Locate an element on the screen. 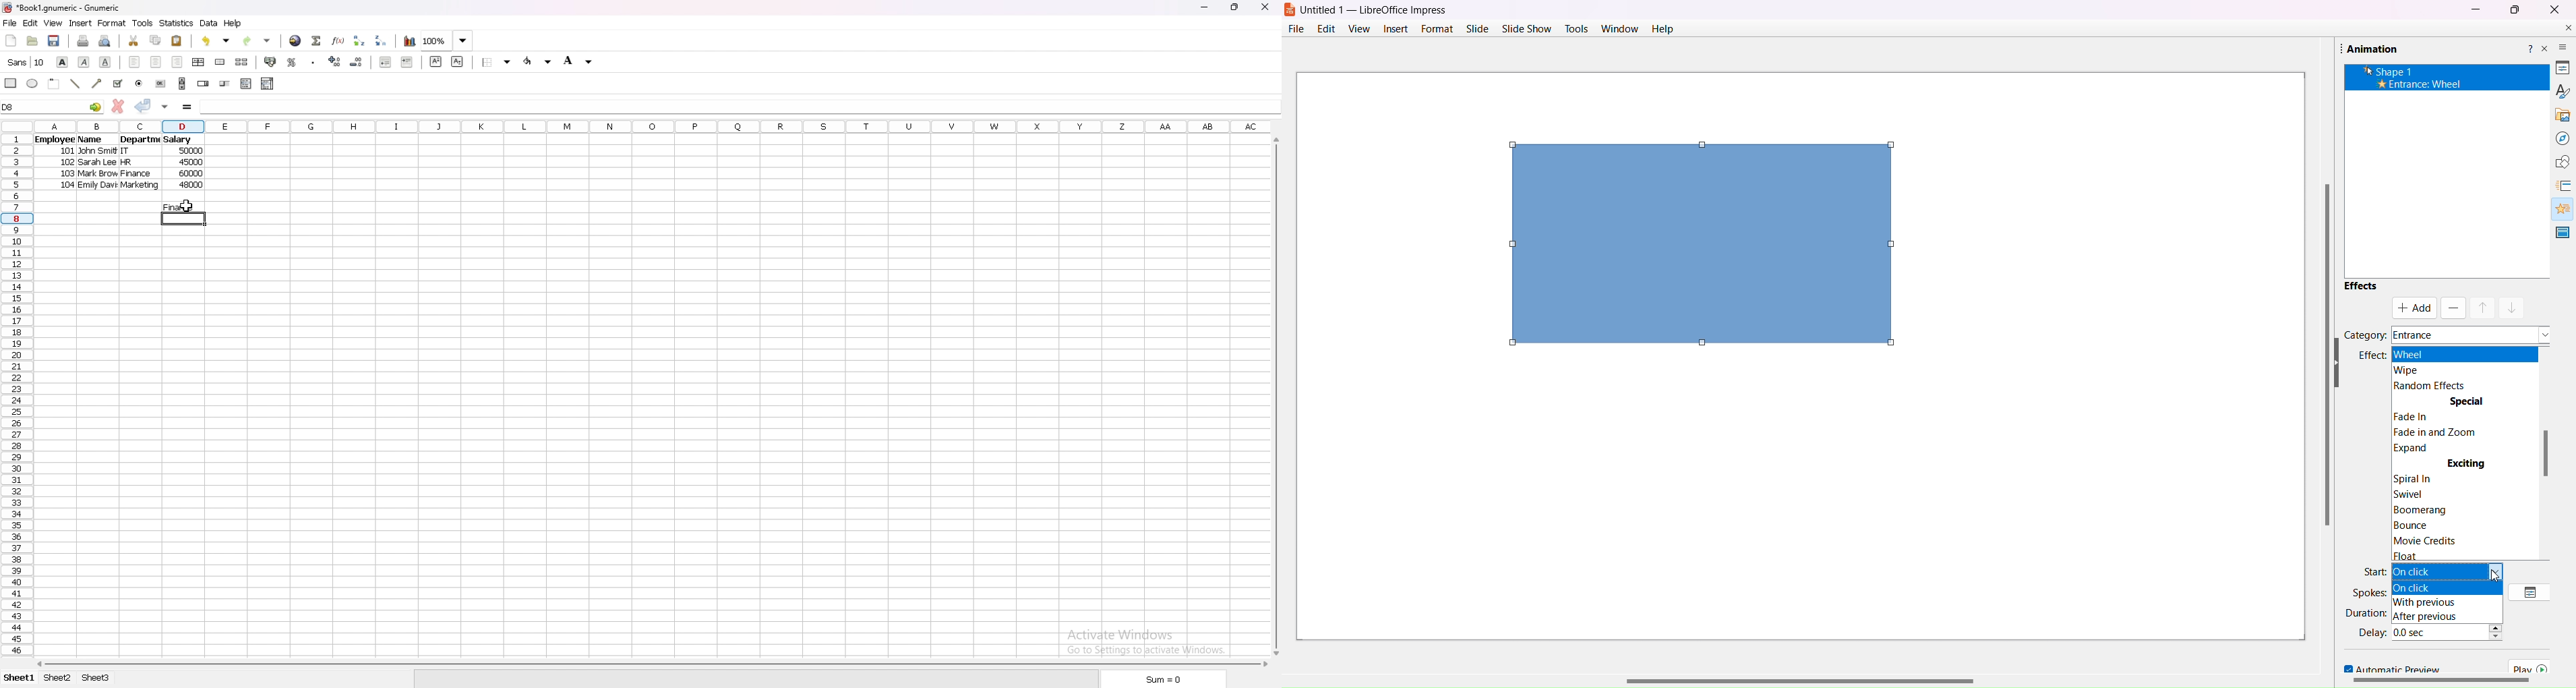 Image resolution: width=2576 pixels, height=700 pixels. file is located at coordinates (9, 22).